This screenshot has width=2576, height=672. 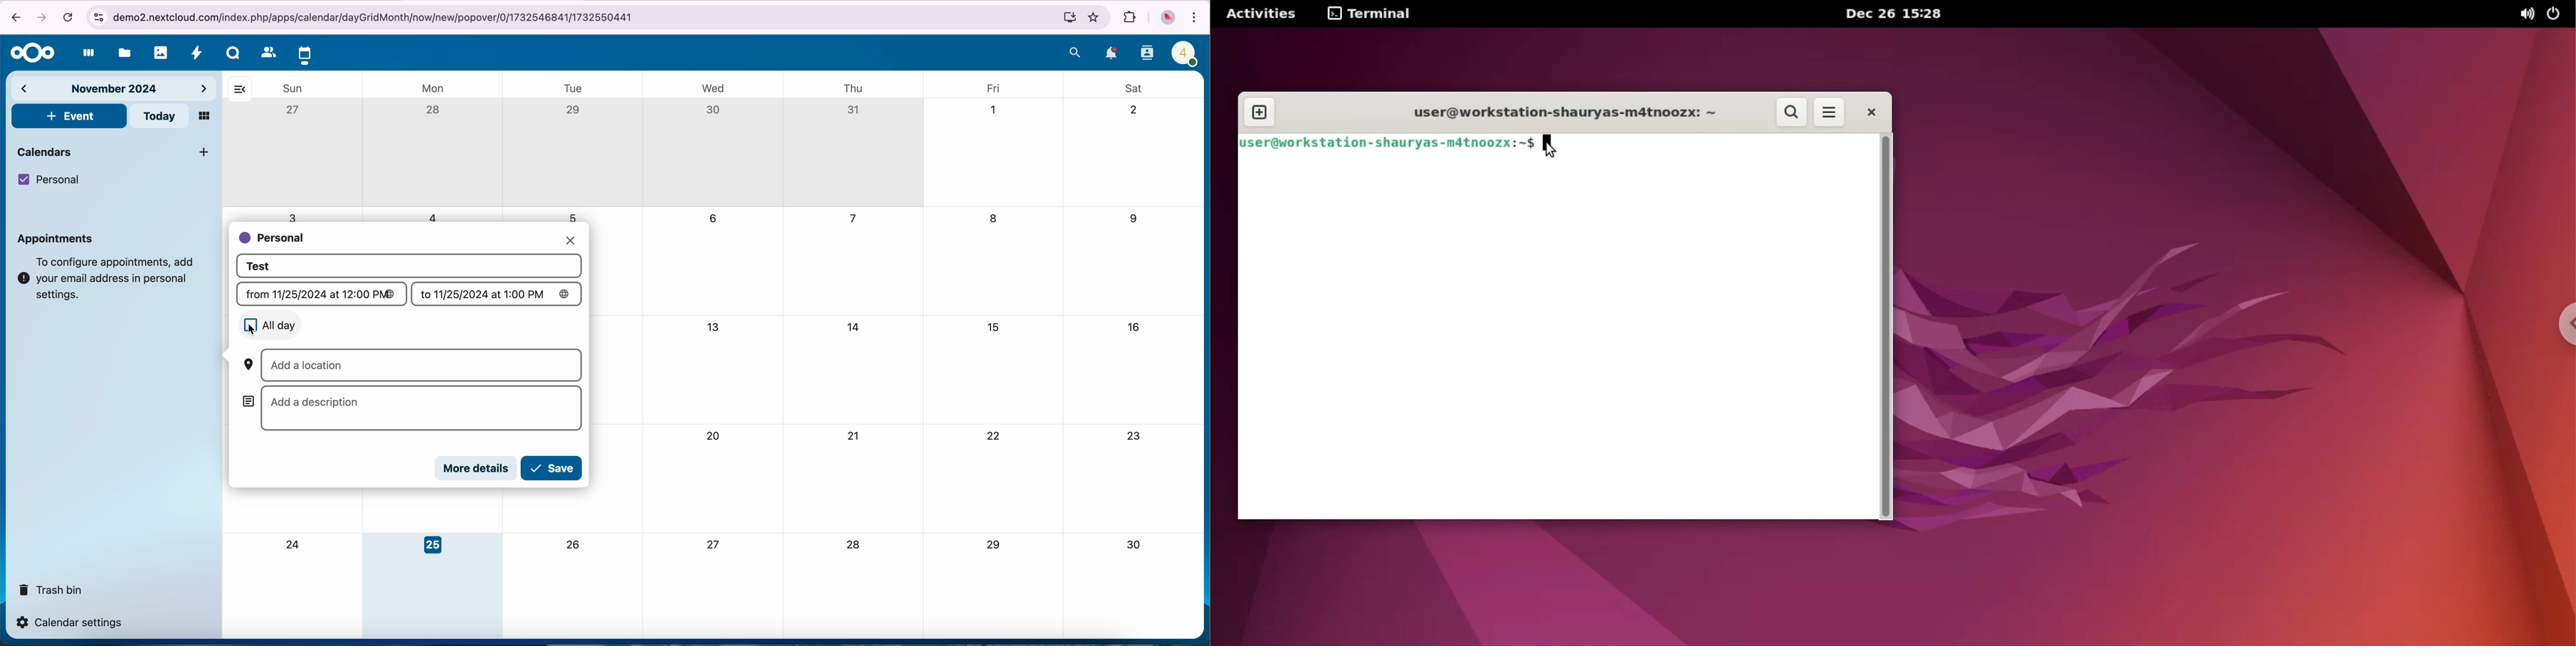 I want to click on 27, so click(x=295, y=110).